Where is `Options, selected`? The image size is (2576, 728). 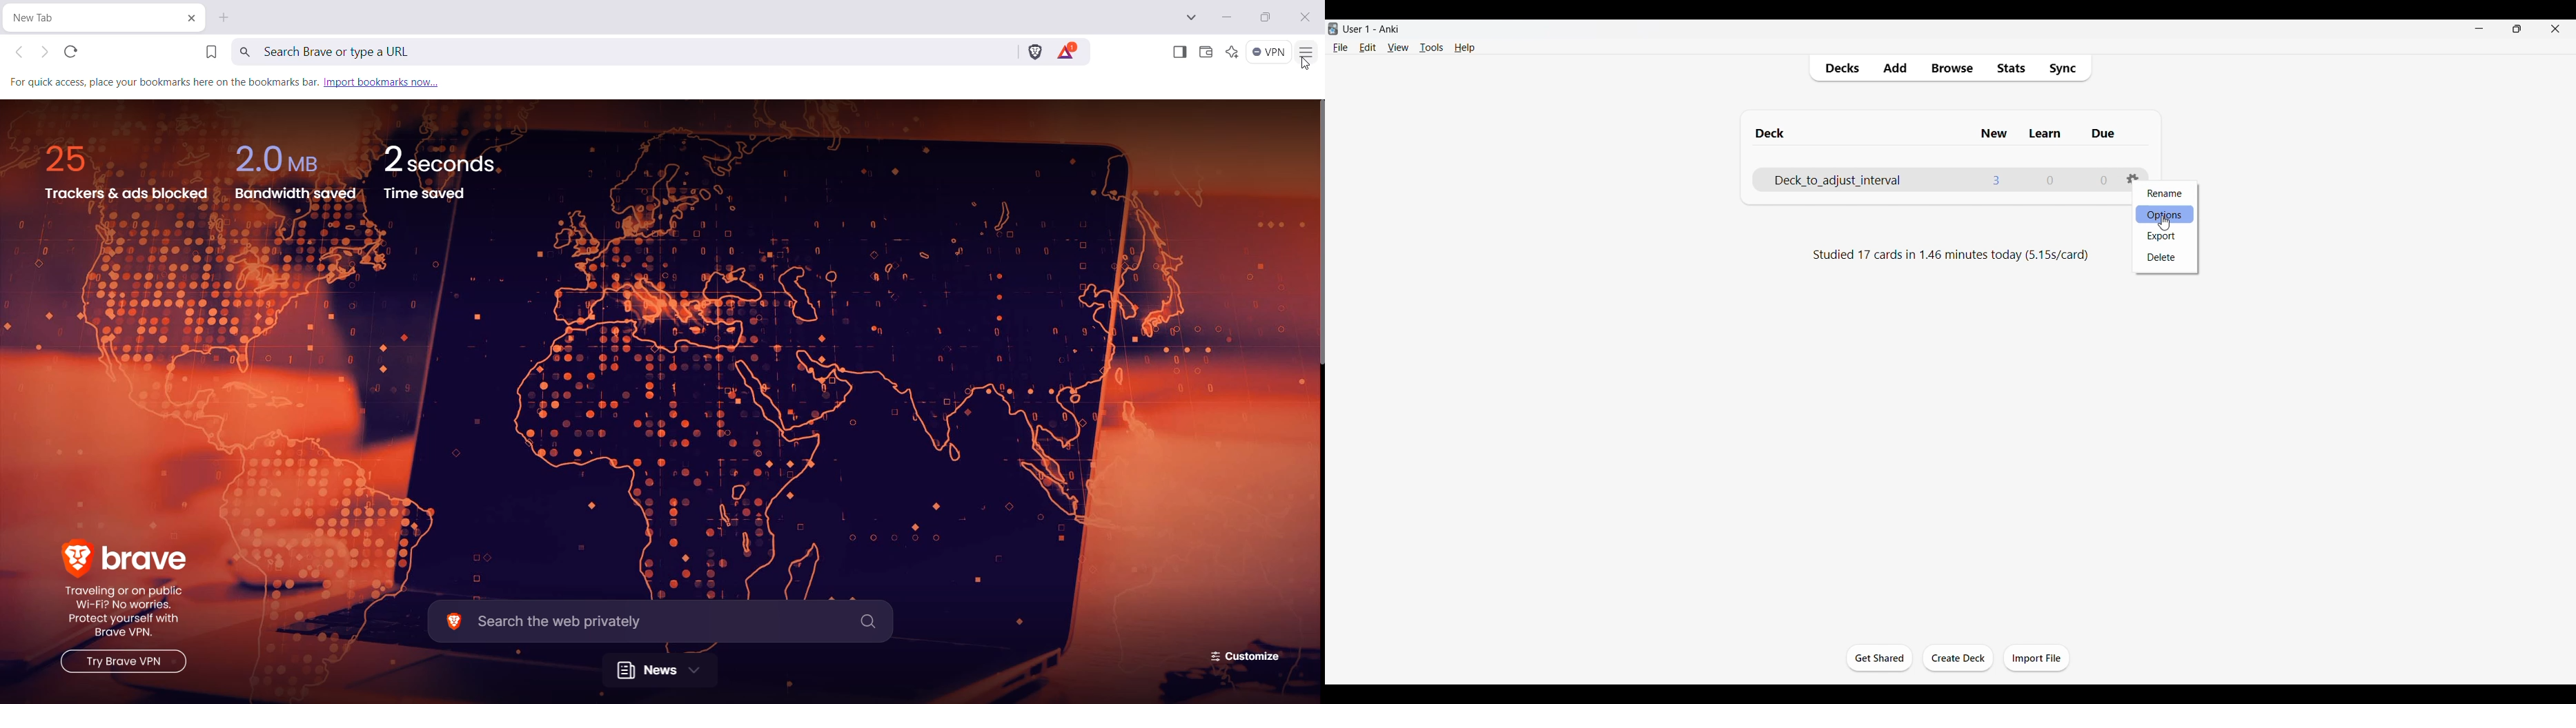
Options, selected is located at coordinates (2165, 213).